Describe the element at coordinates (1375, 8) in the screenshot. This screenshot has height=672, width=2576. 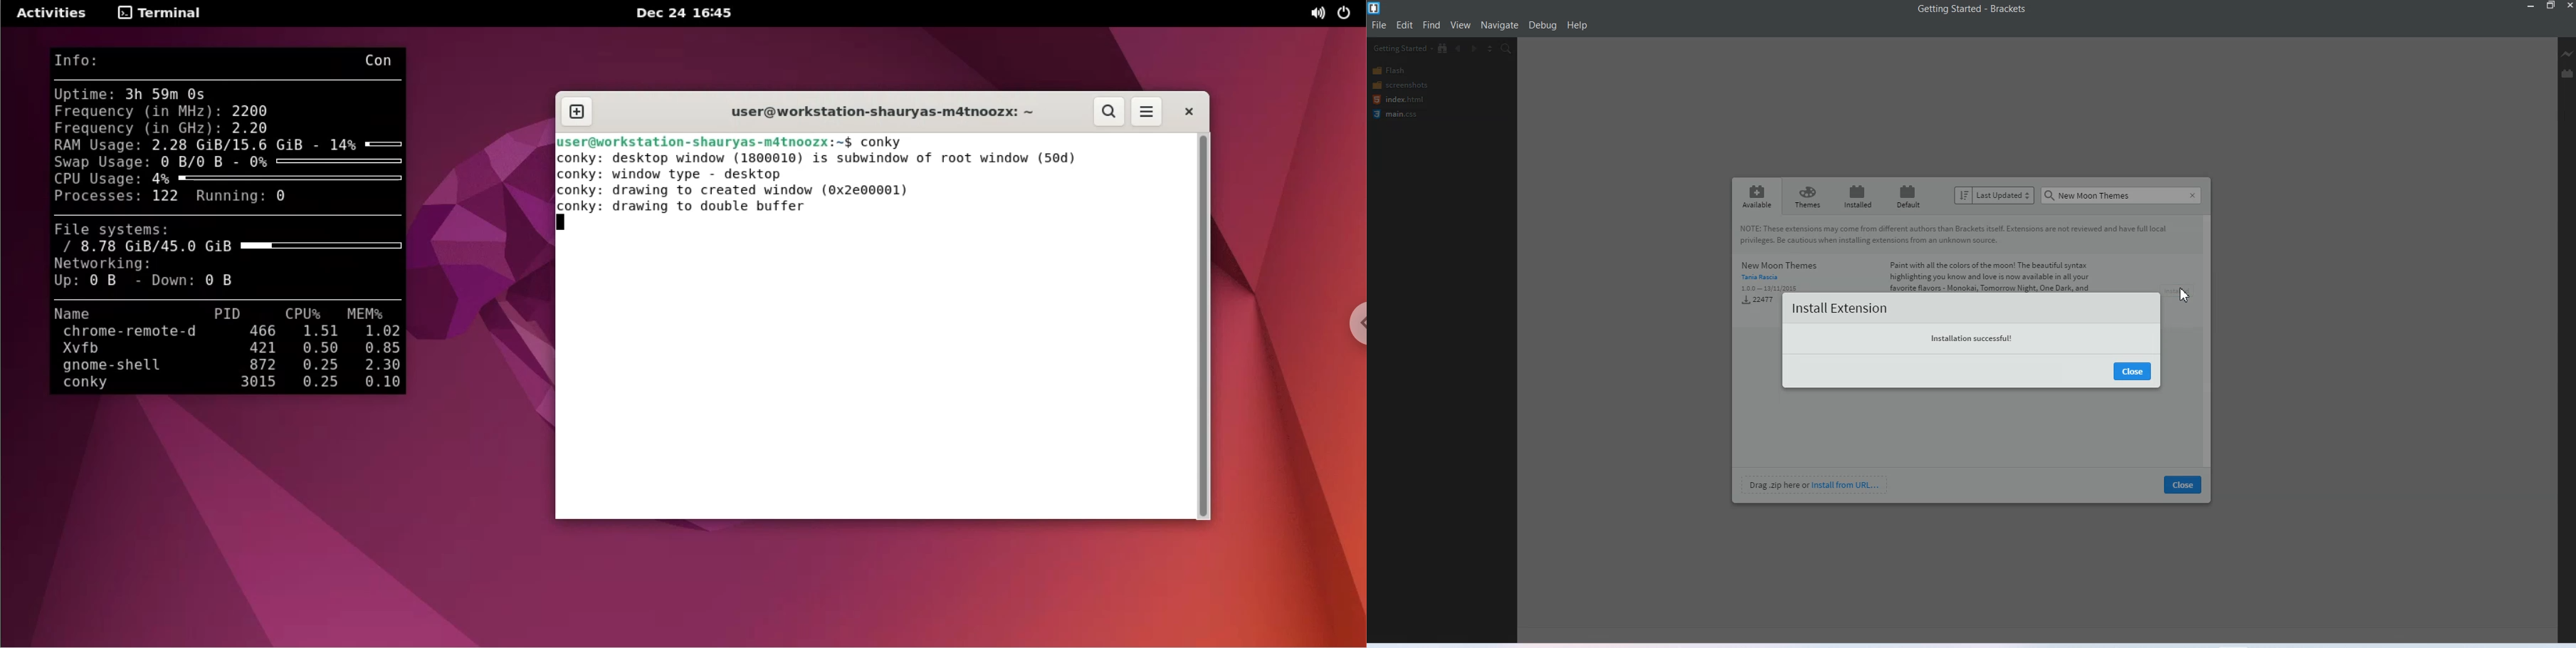
I see `Logo` at that location.